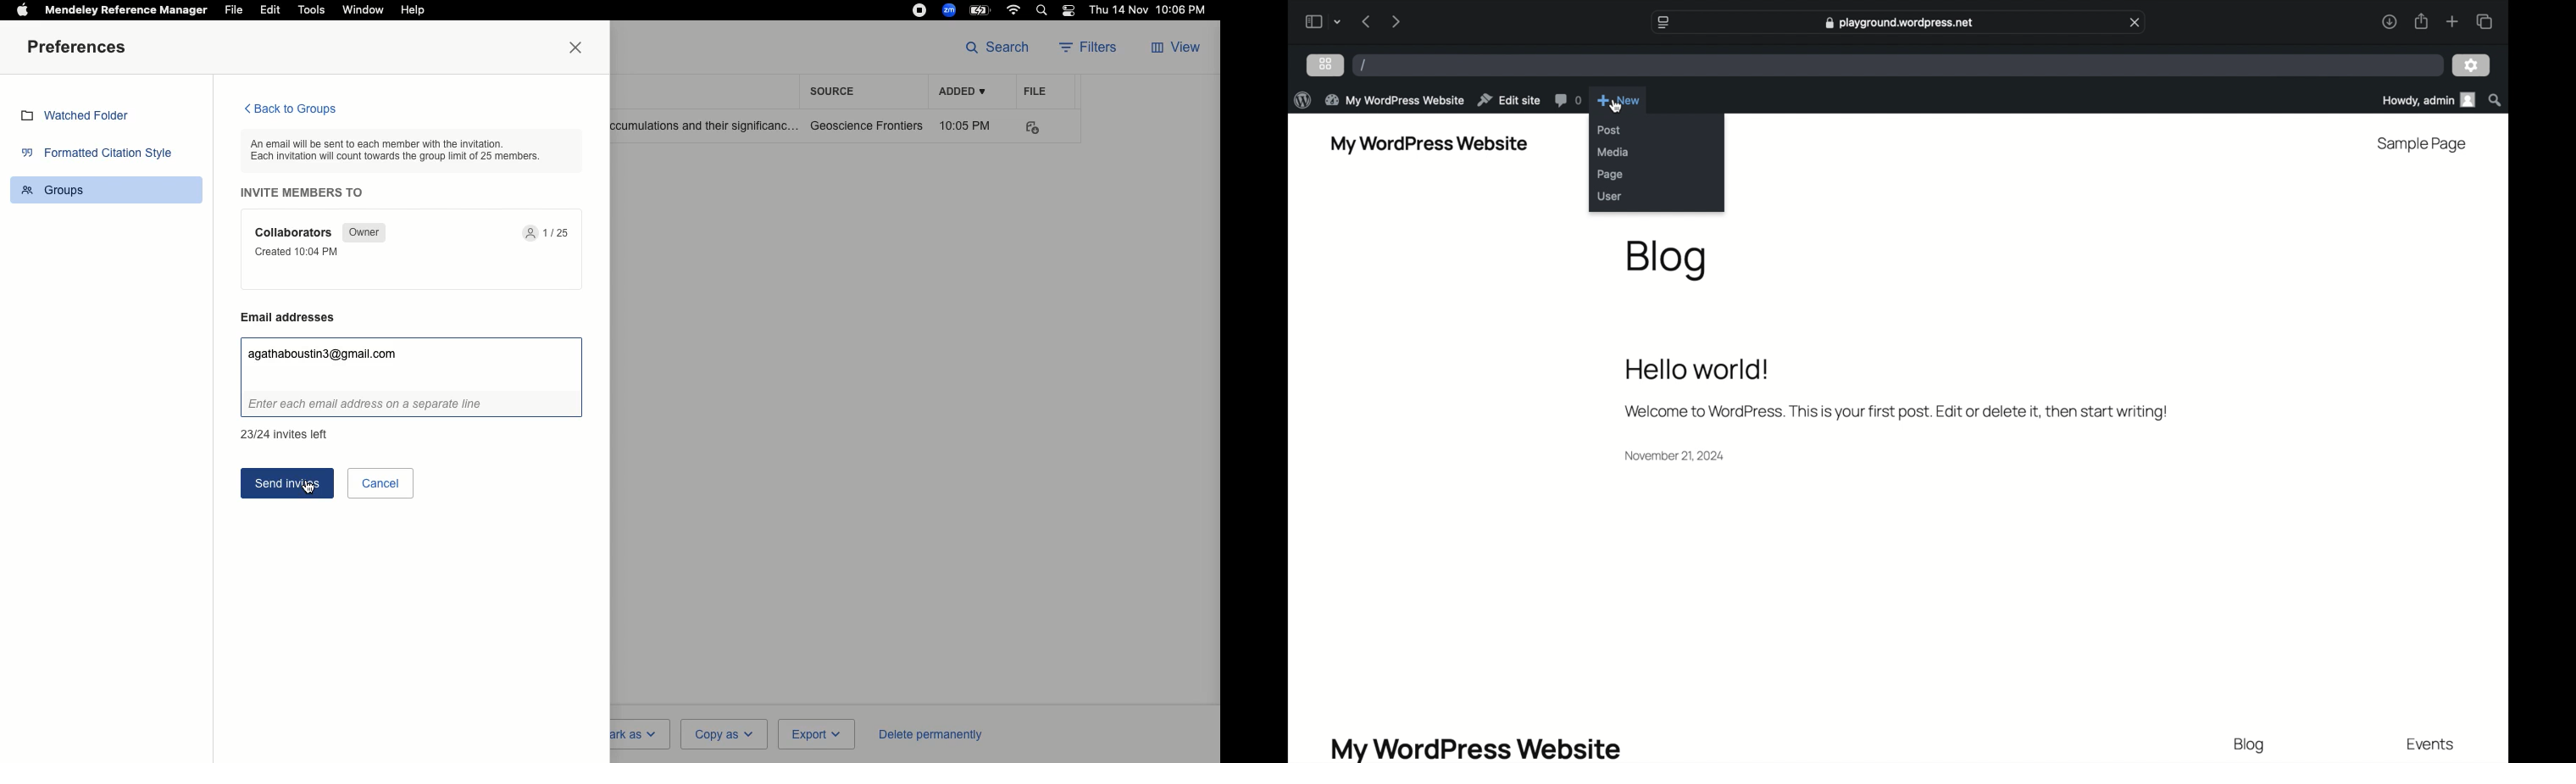  What do you see at coordinates (927, 733) in the screenshot?
I see `Delete permanently` at bounding box center [927, 733].